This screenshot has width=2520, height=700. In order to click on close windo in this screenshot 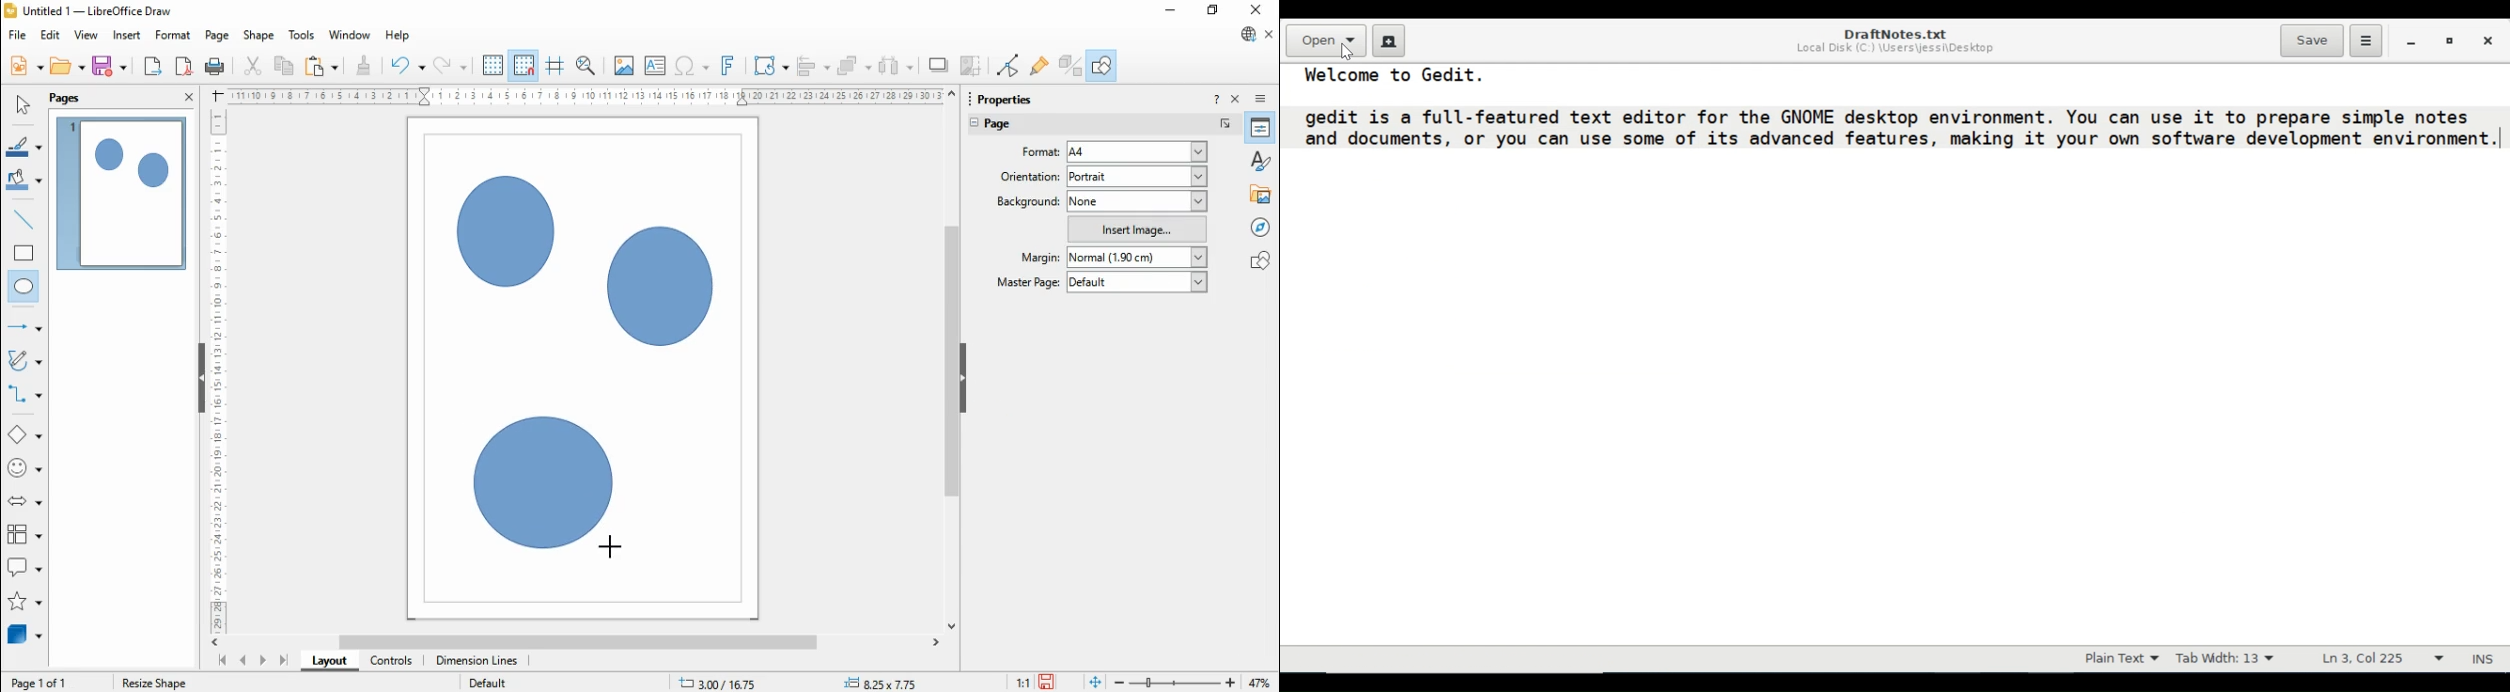, I will do `click(1259, 11)`.